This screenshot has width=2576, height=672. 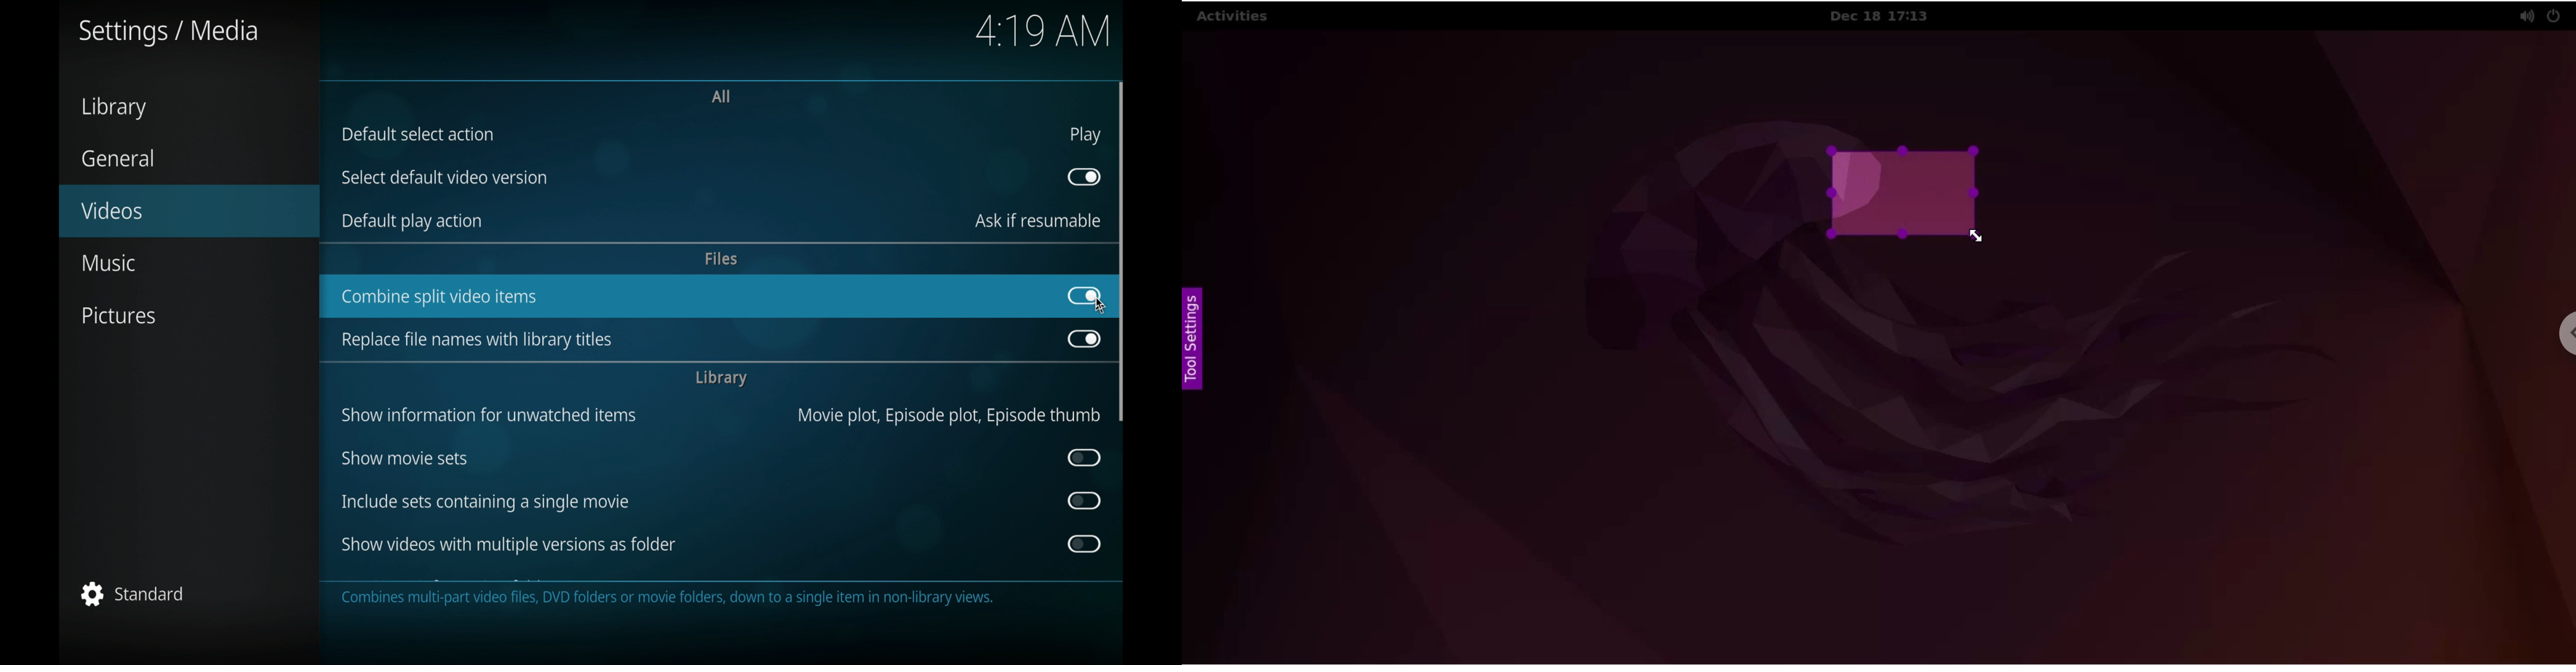 What do you see at coordinates (722, 96) in the screenshot?
I see `all` at bounding box center [722, 96].